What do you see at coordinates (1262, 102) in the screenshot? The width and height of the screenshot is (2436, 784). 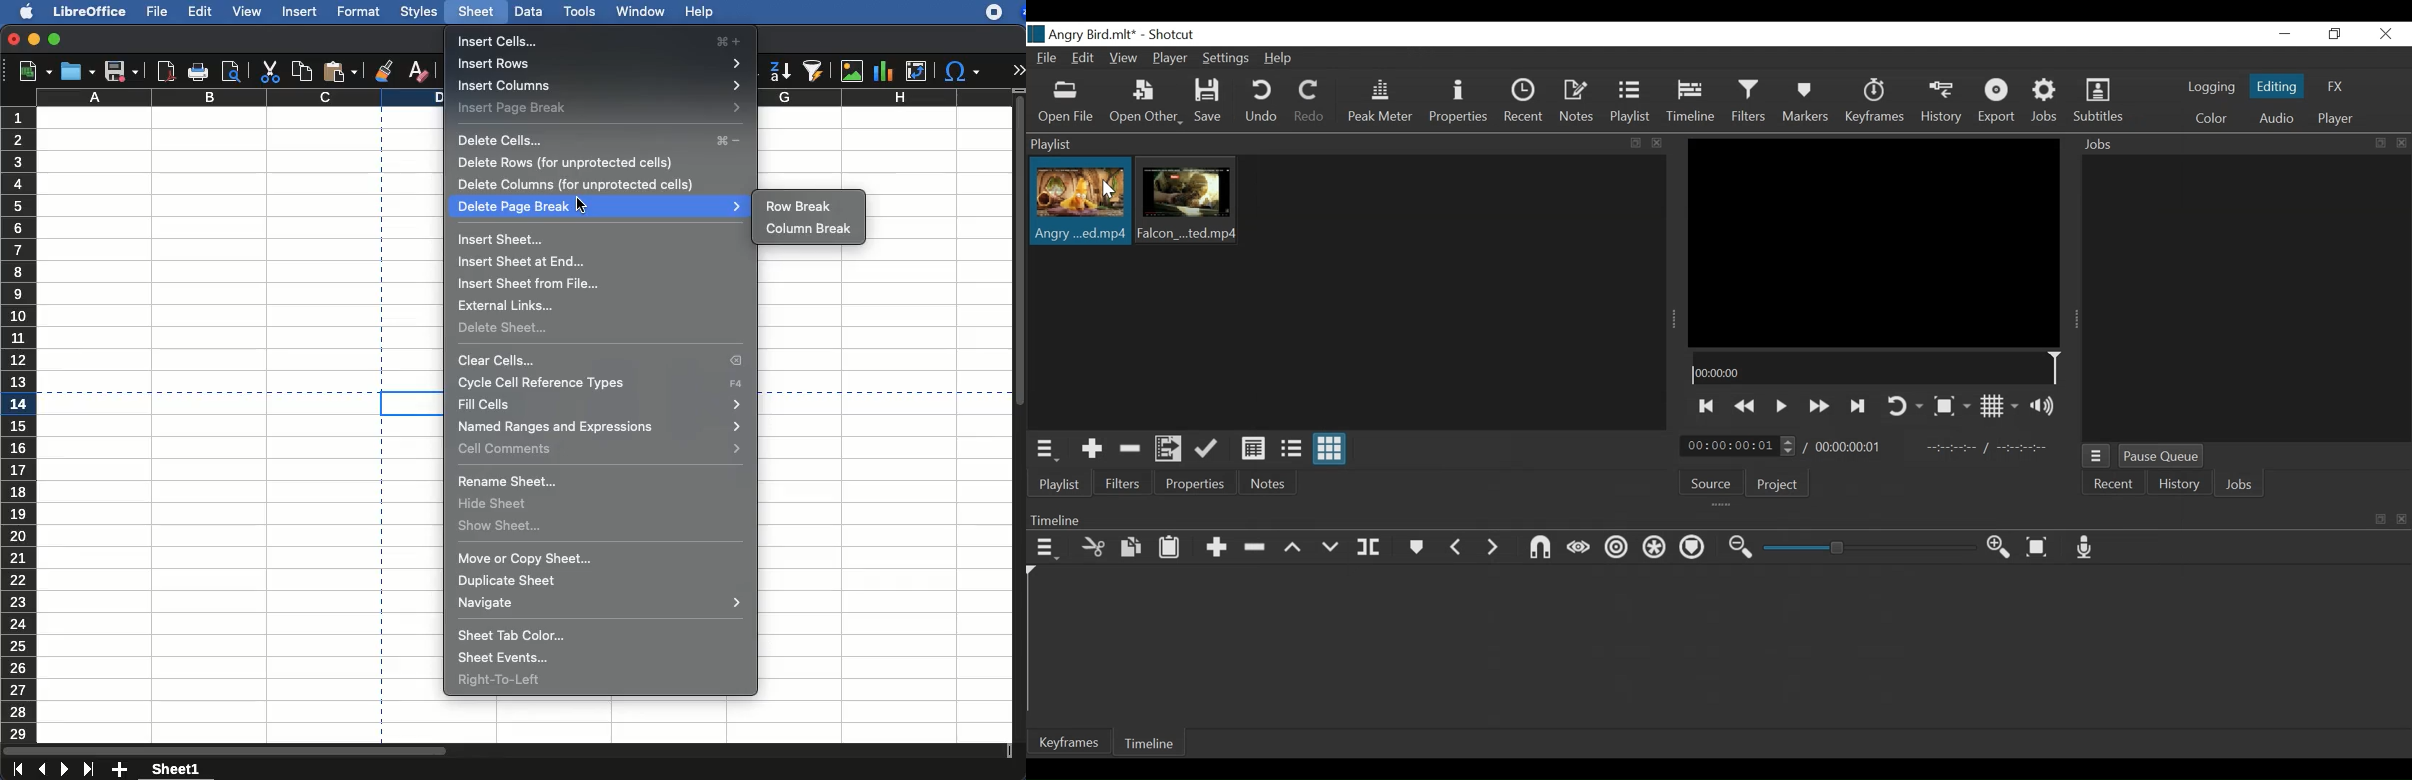 I see `Undo` at bounding box center [1262, 102].